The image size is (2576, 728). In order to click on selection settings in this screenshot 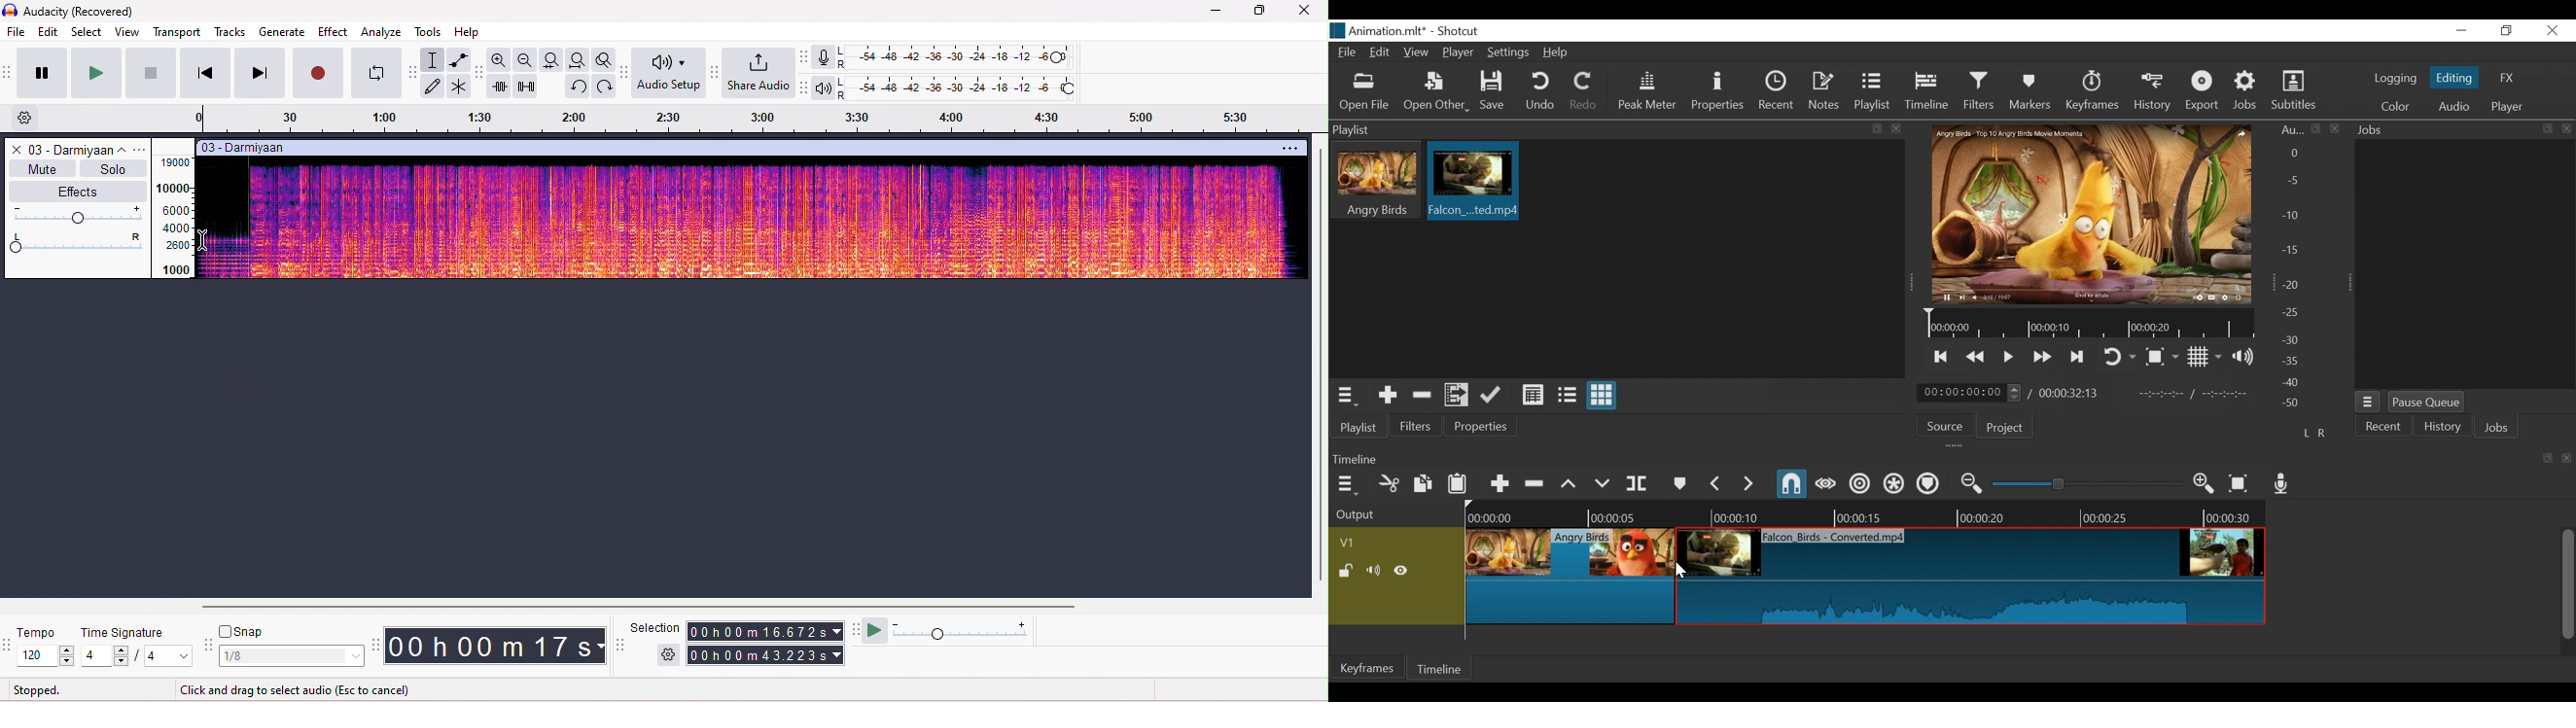, I will do `click(669, 654)`.